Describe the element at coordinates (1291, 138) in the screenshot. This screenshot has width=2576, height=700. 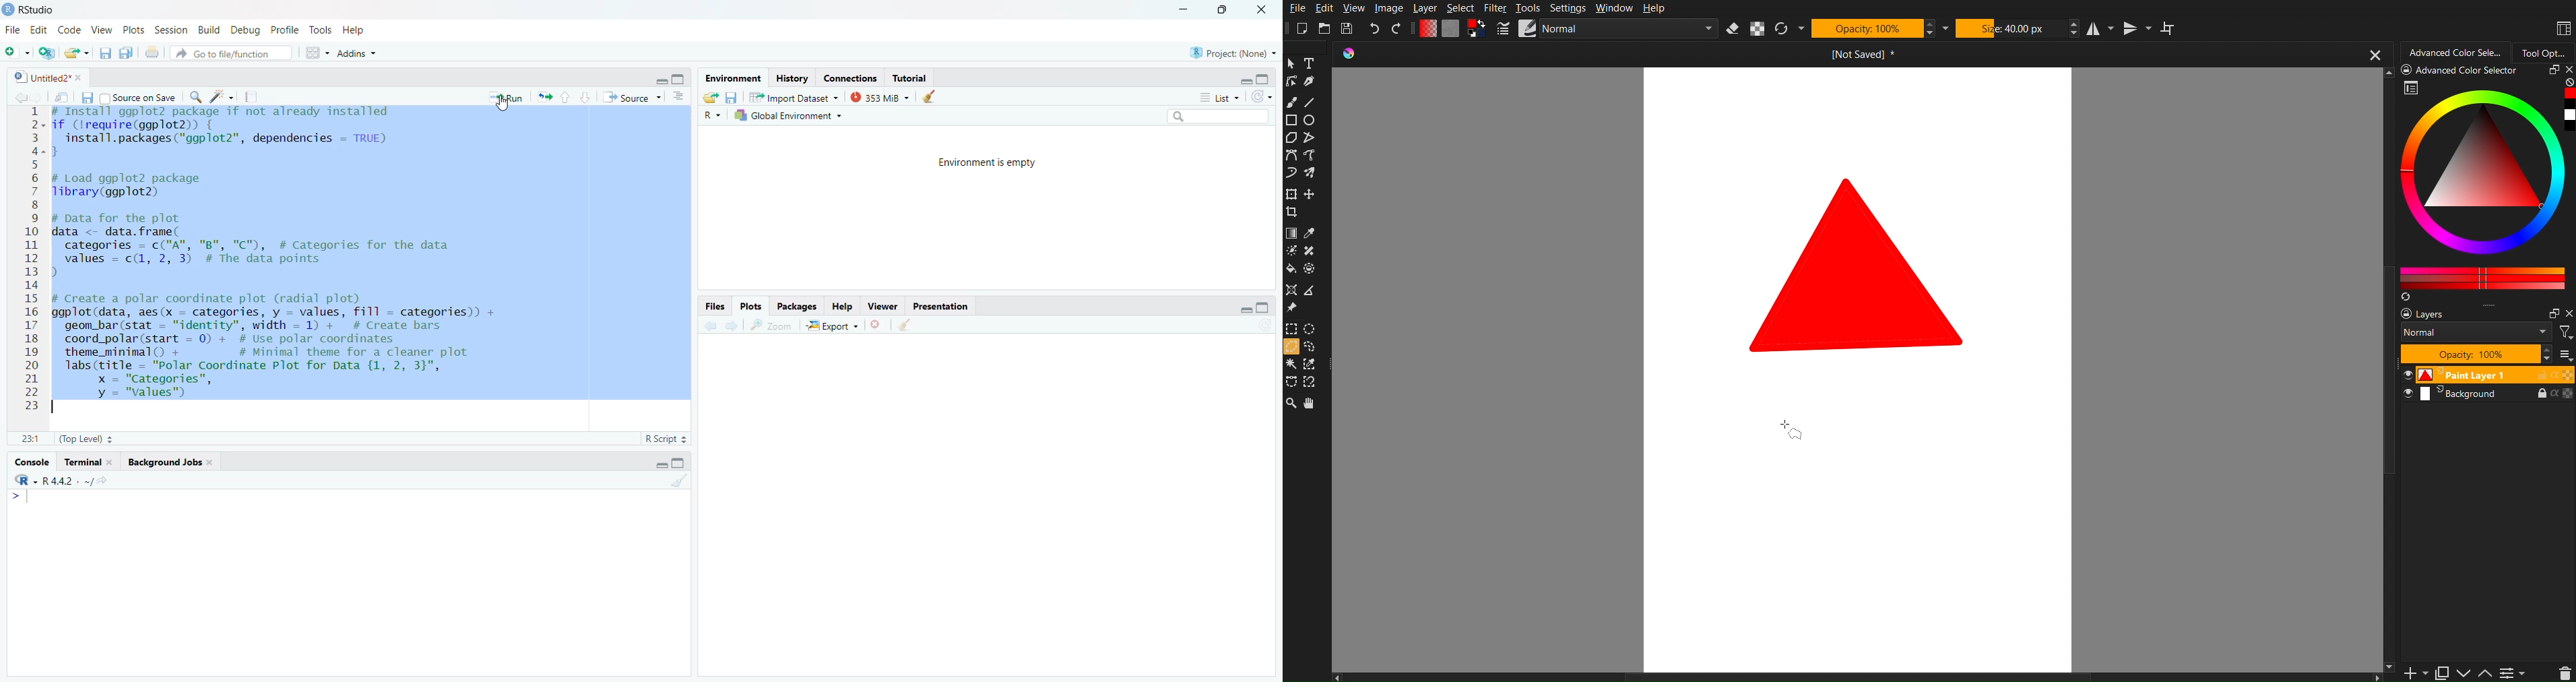
I see `Polygon` at that location.